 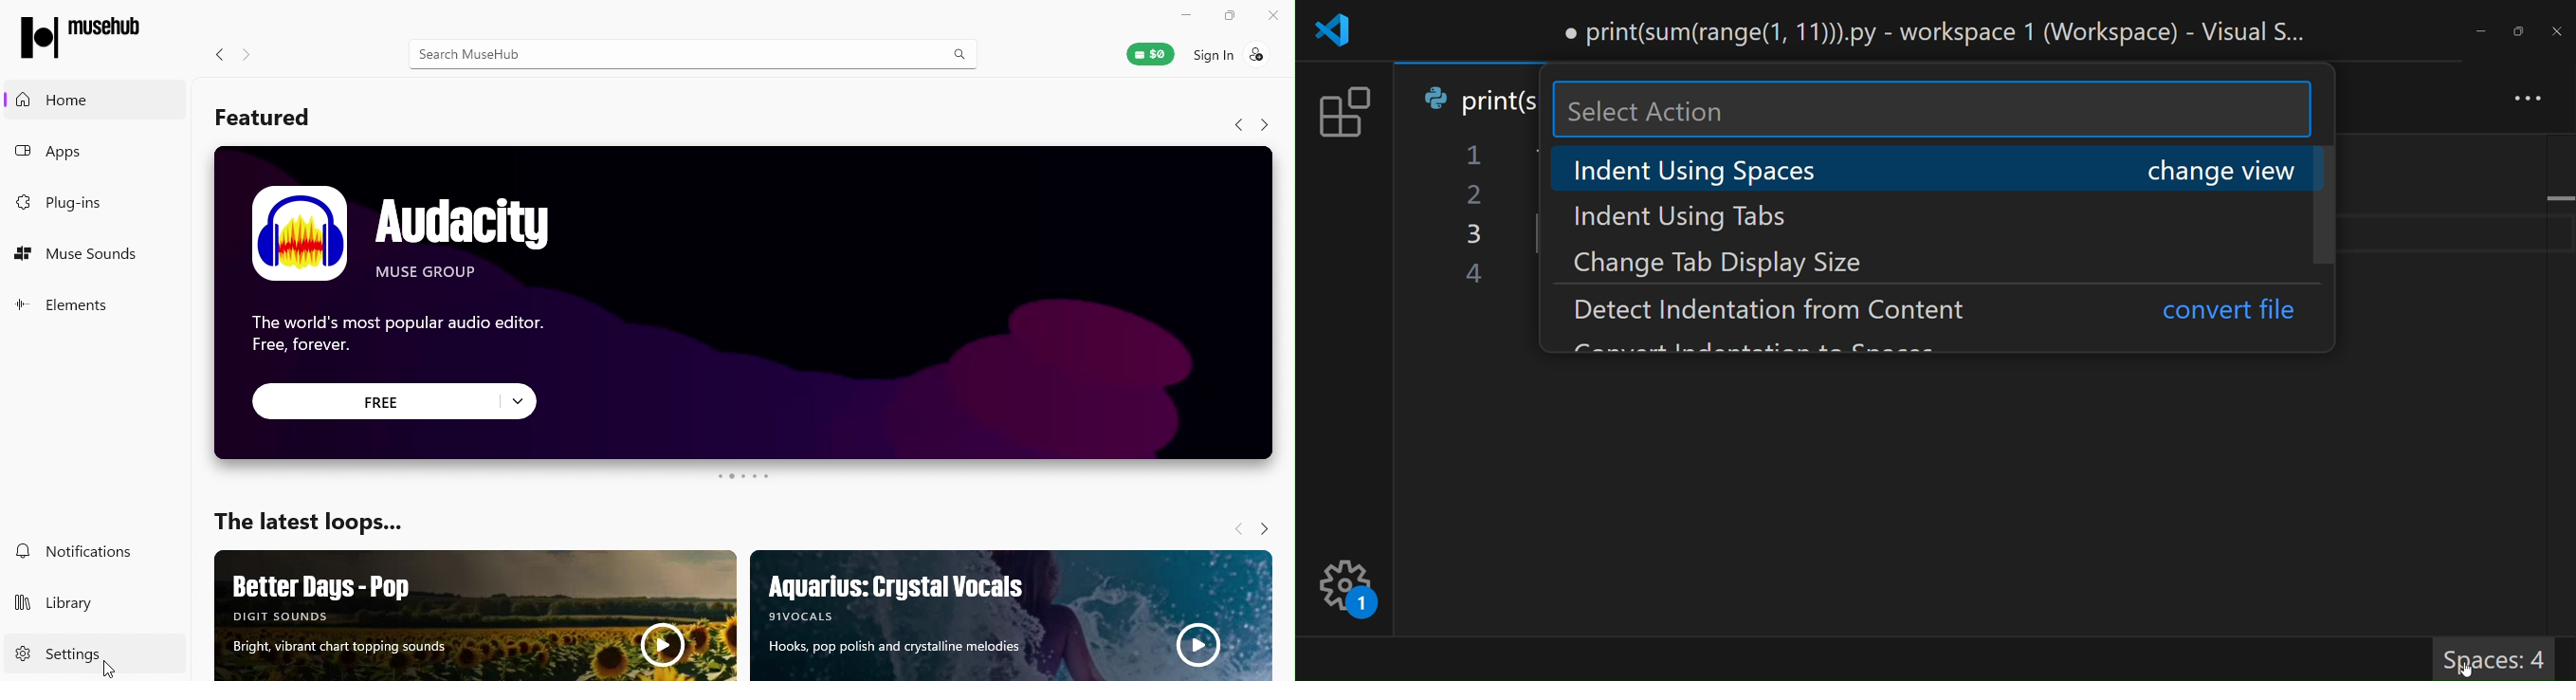 I want to click on Maximize, so click(x=1226, y=15).